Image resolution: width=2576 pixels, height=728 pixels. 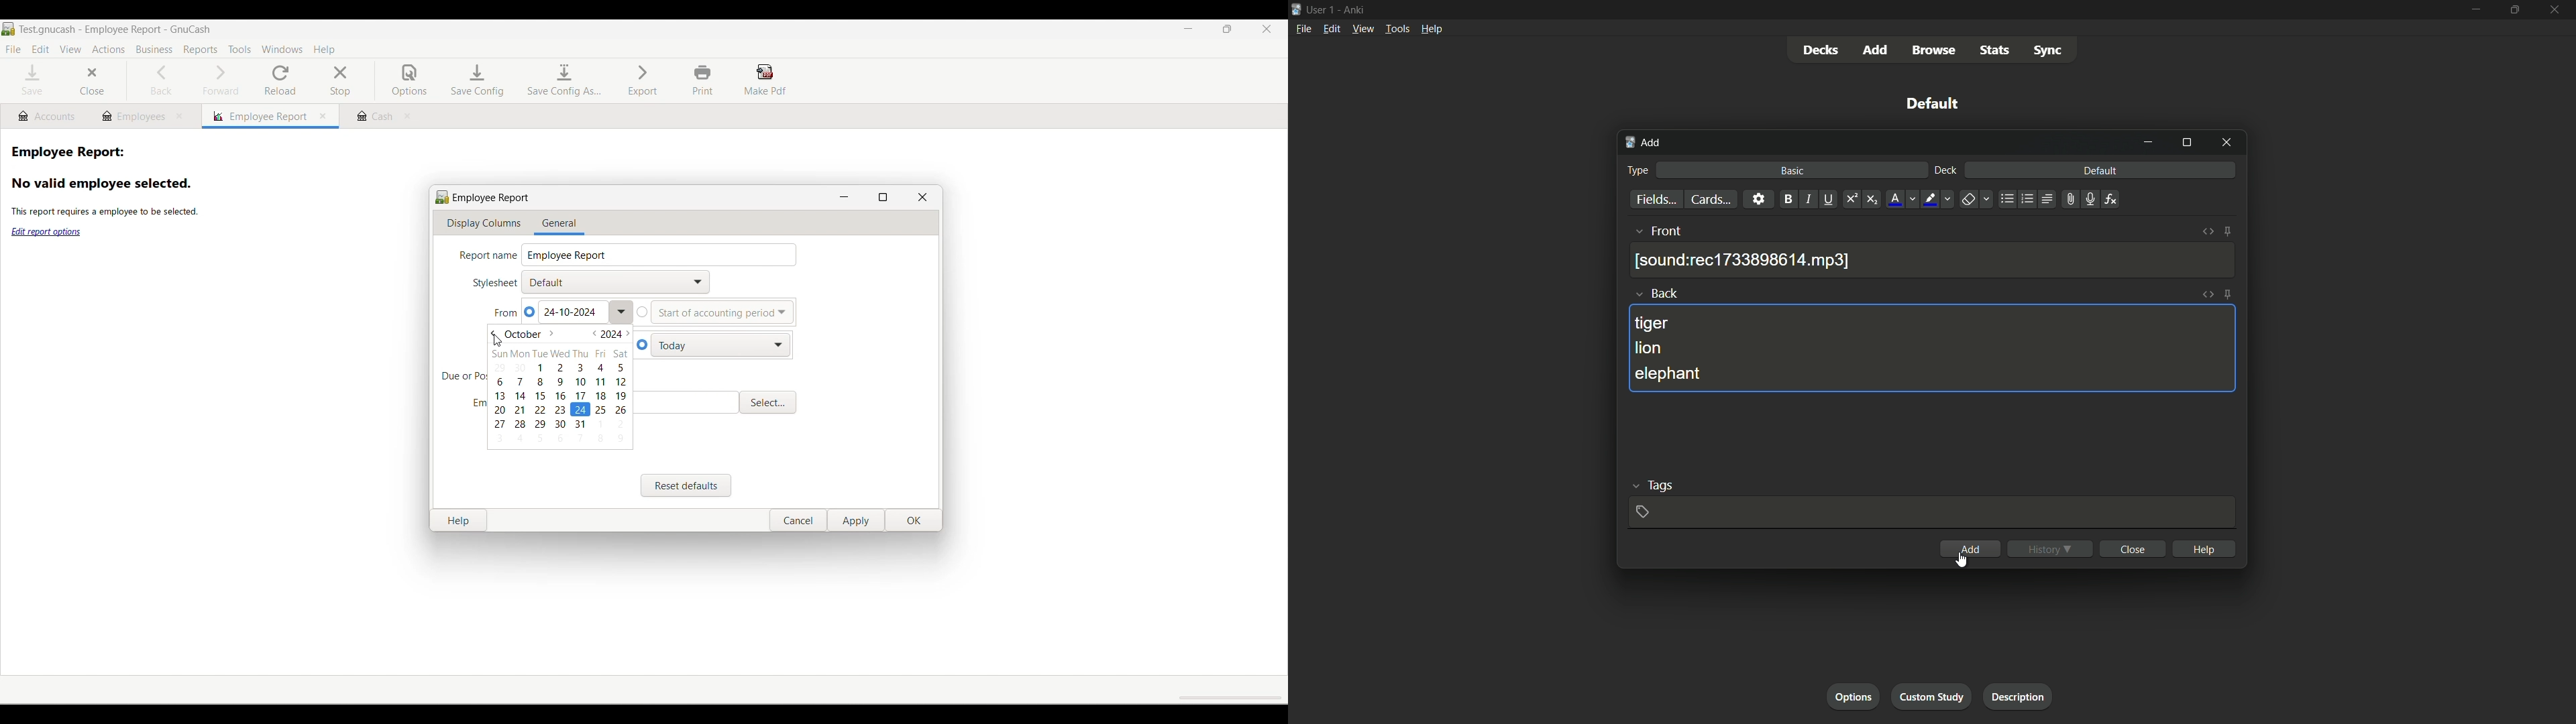 I want to click on italic, so click(x=1809, y=200).